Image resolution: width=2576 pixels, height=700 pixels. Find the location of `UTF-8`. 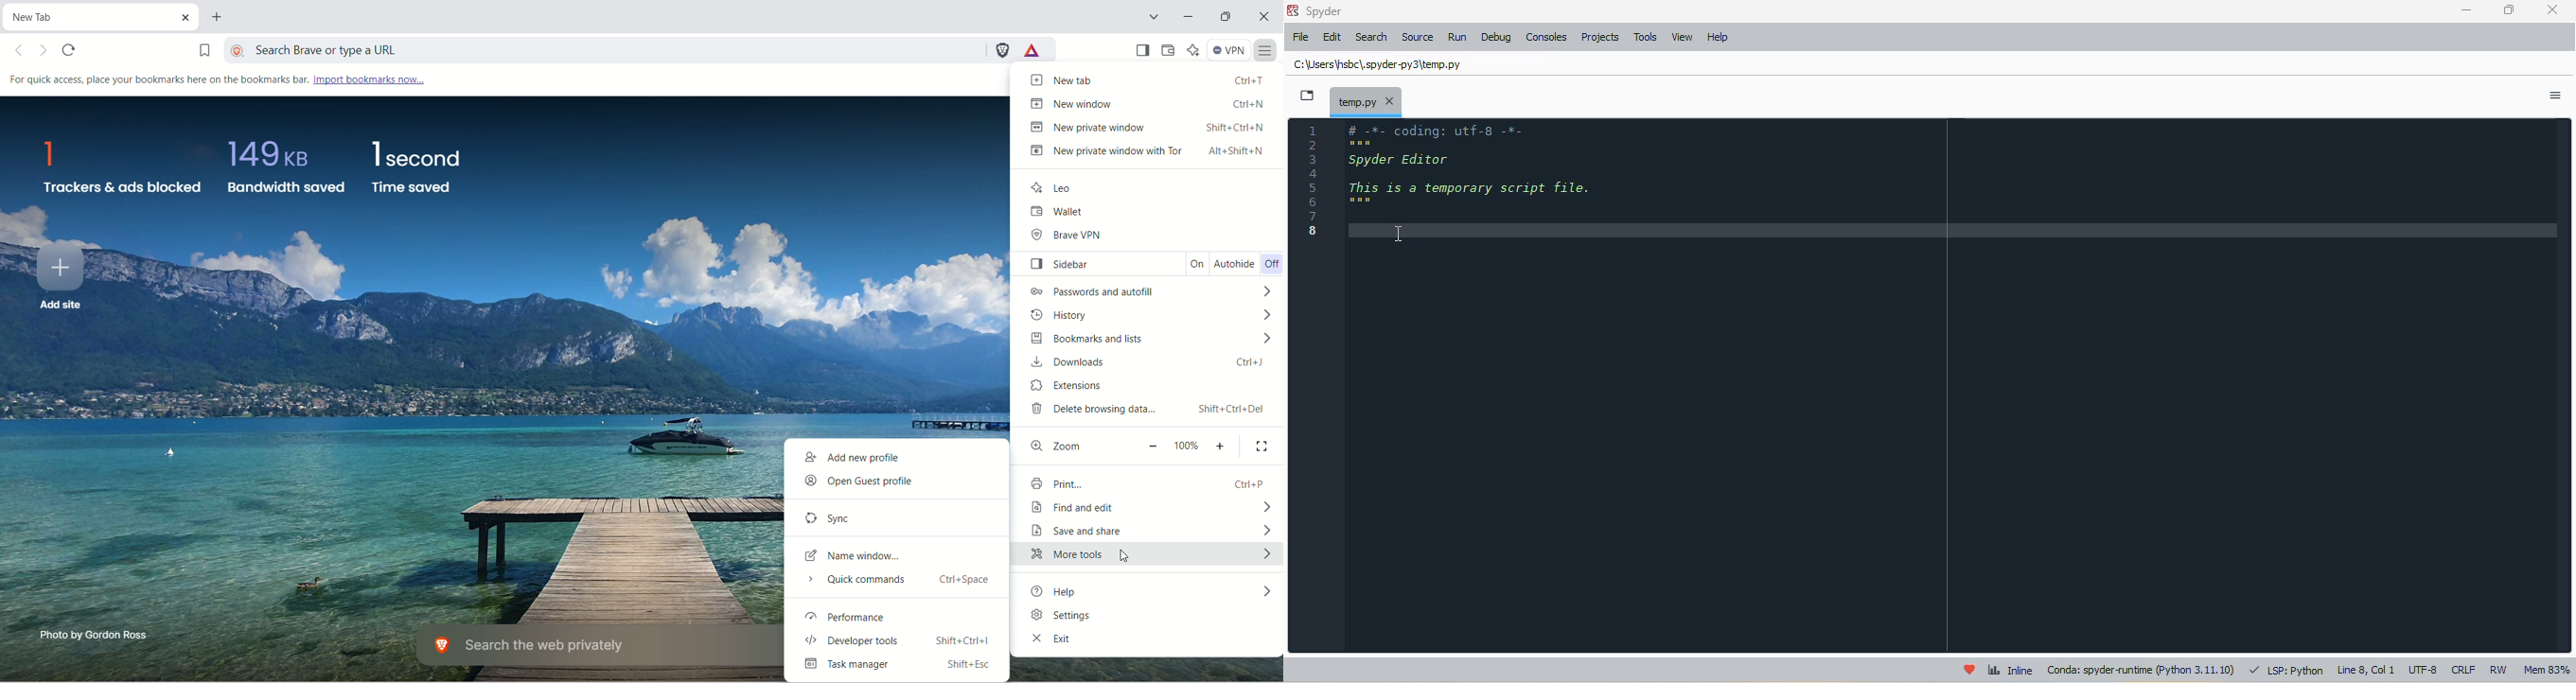

UTF-8 is located at coordinates (2424, 671).